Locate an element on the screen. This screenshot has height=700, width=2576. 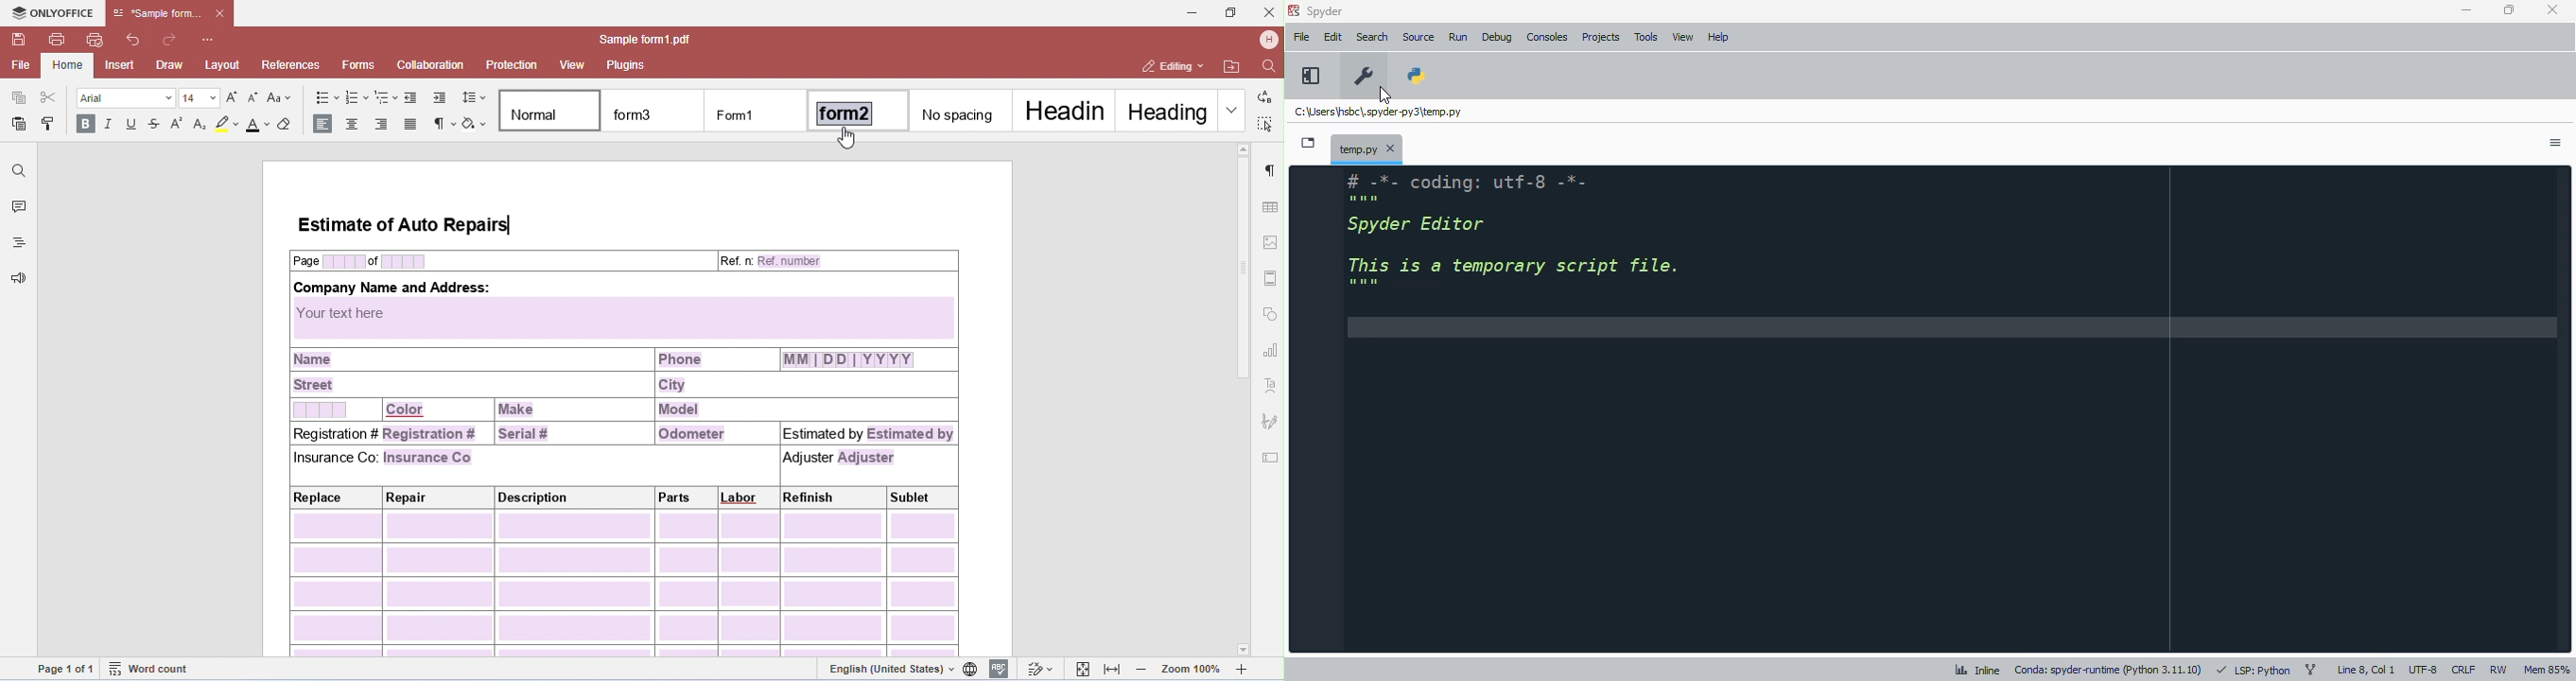
run is located at coordinates (1458, 37).